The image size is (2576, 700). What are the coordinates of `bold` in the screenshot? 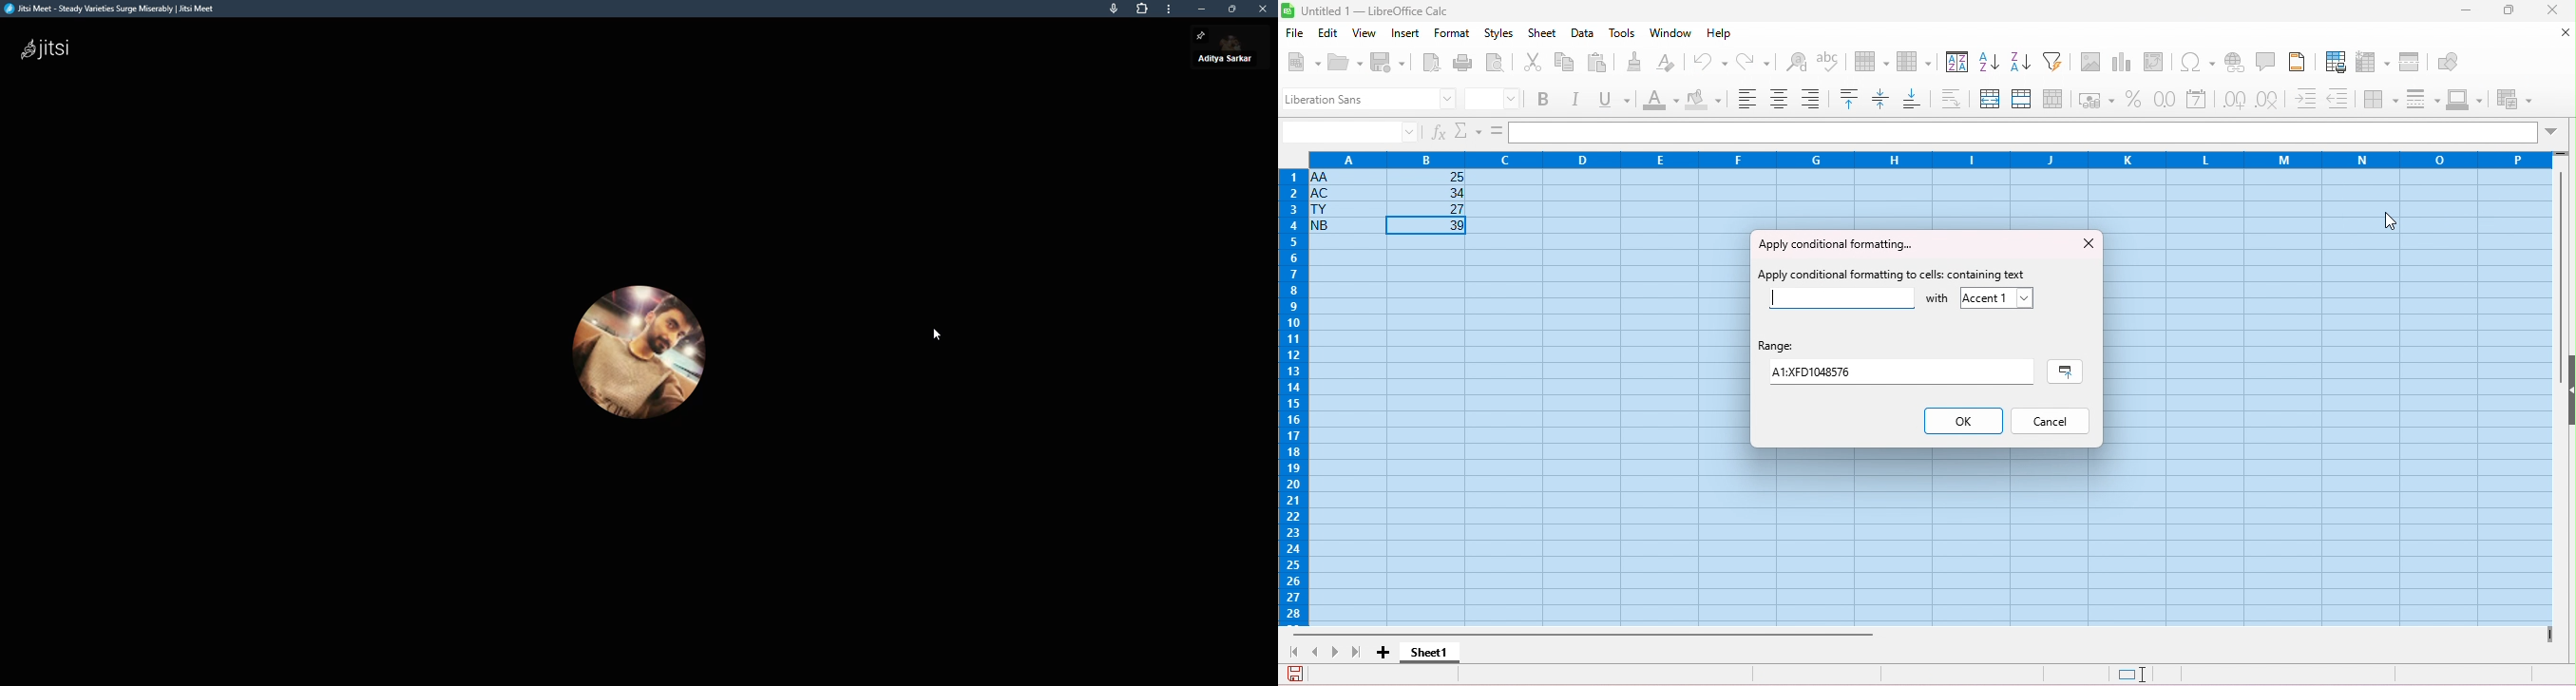 It's located at (1546, 99).